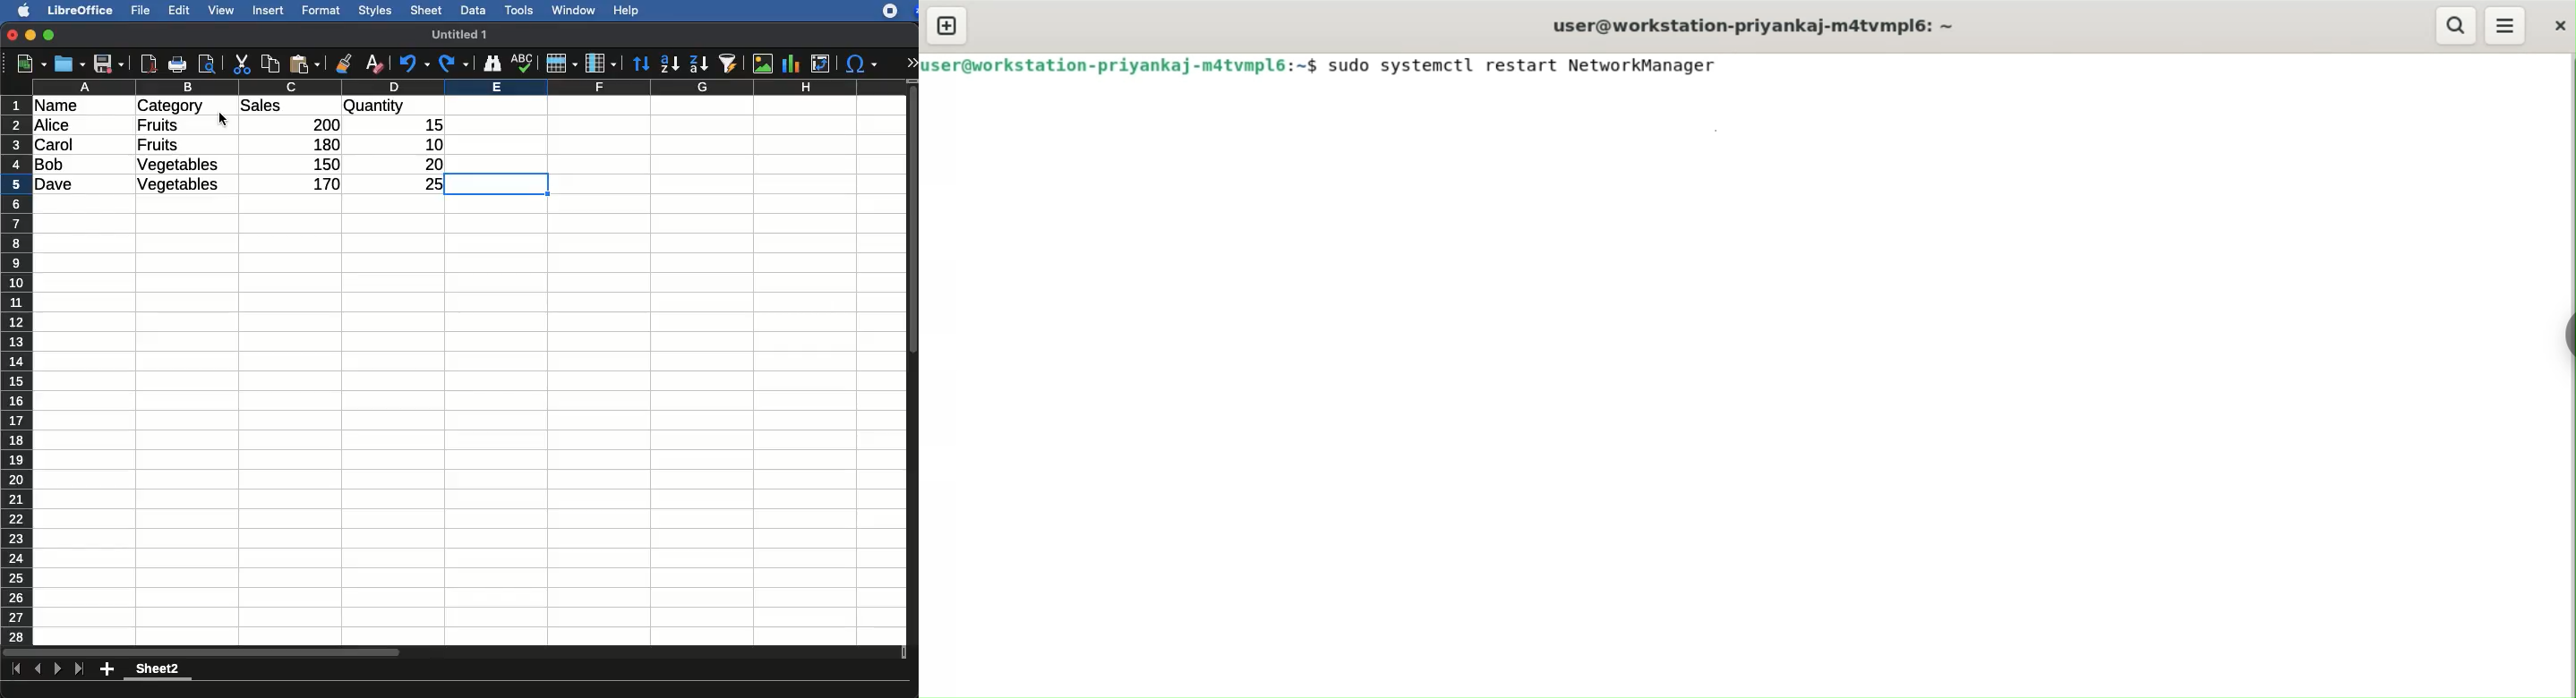  What do you see at coordinates (170, 106) in the screenshot?
I see `category` at bounding box center [170, 106].